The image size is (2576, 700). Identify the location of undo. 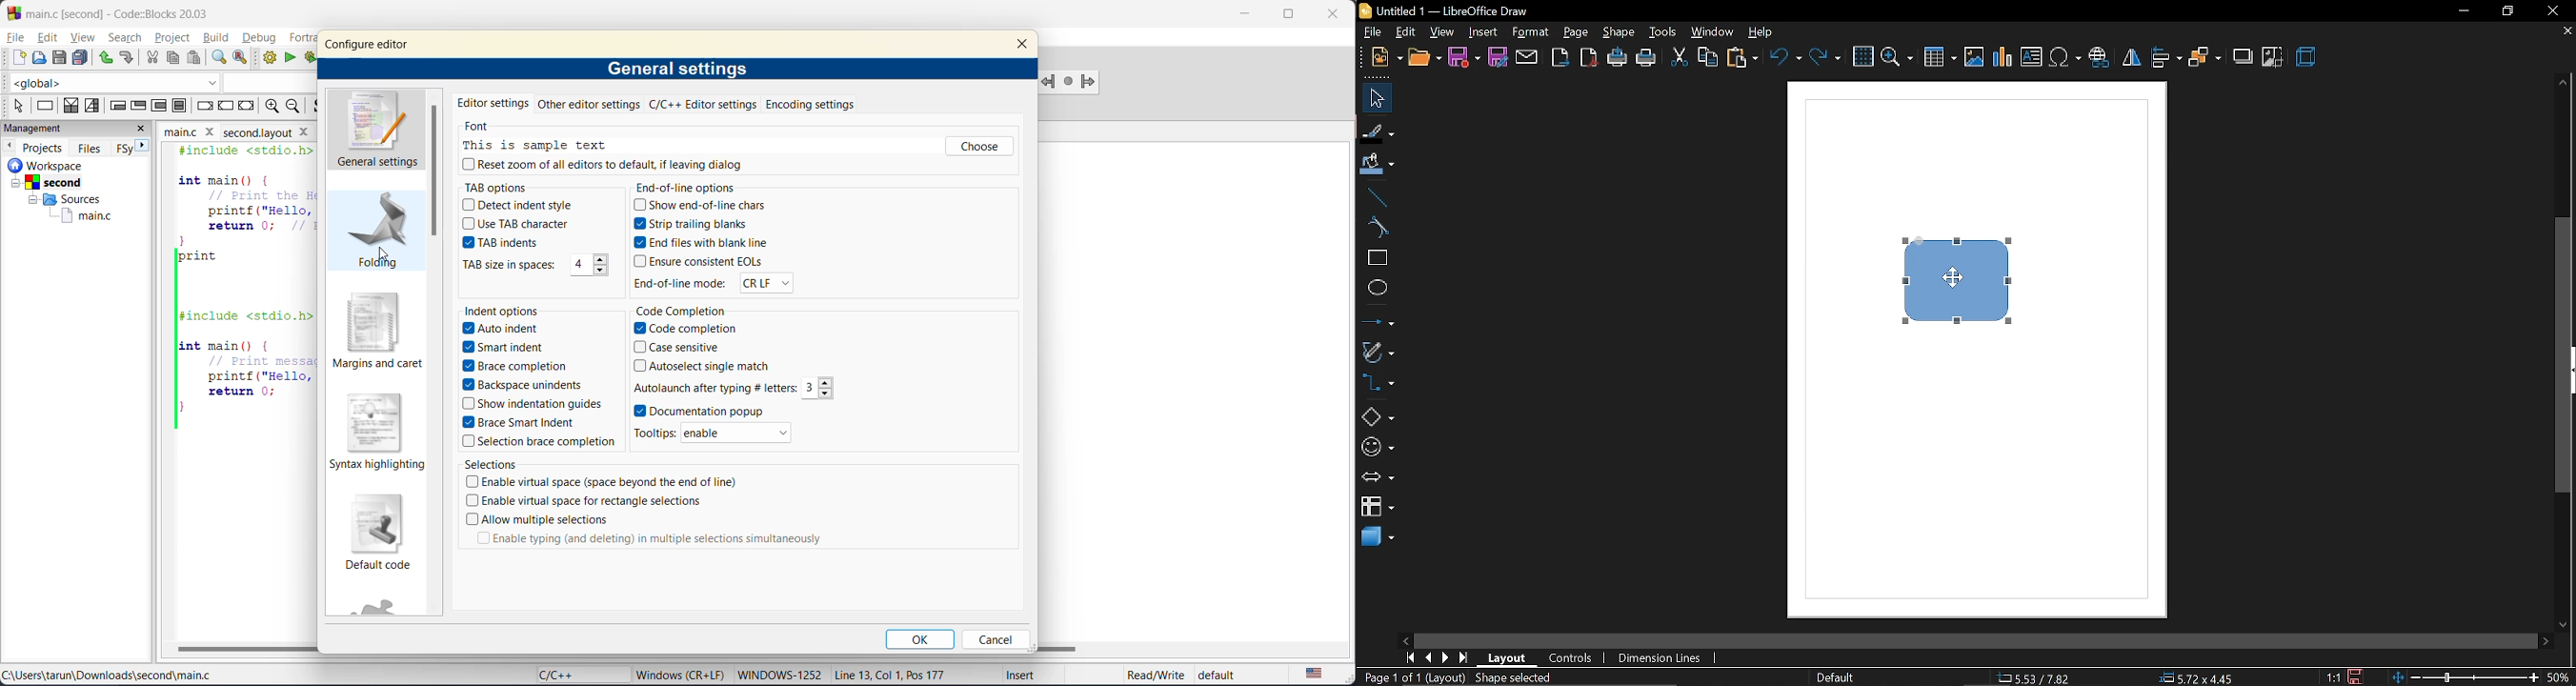
(1787, 59).